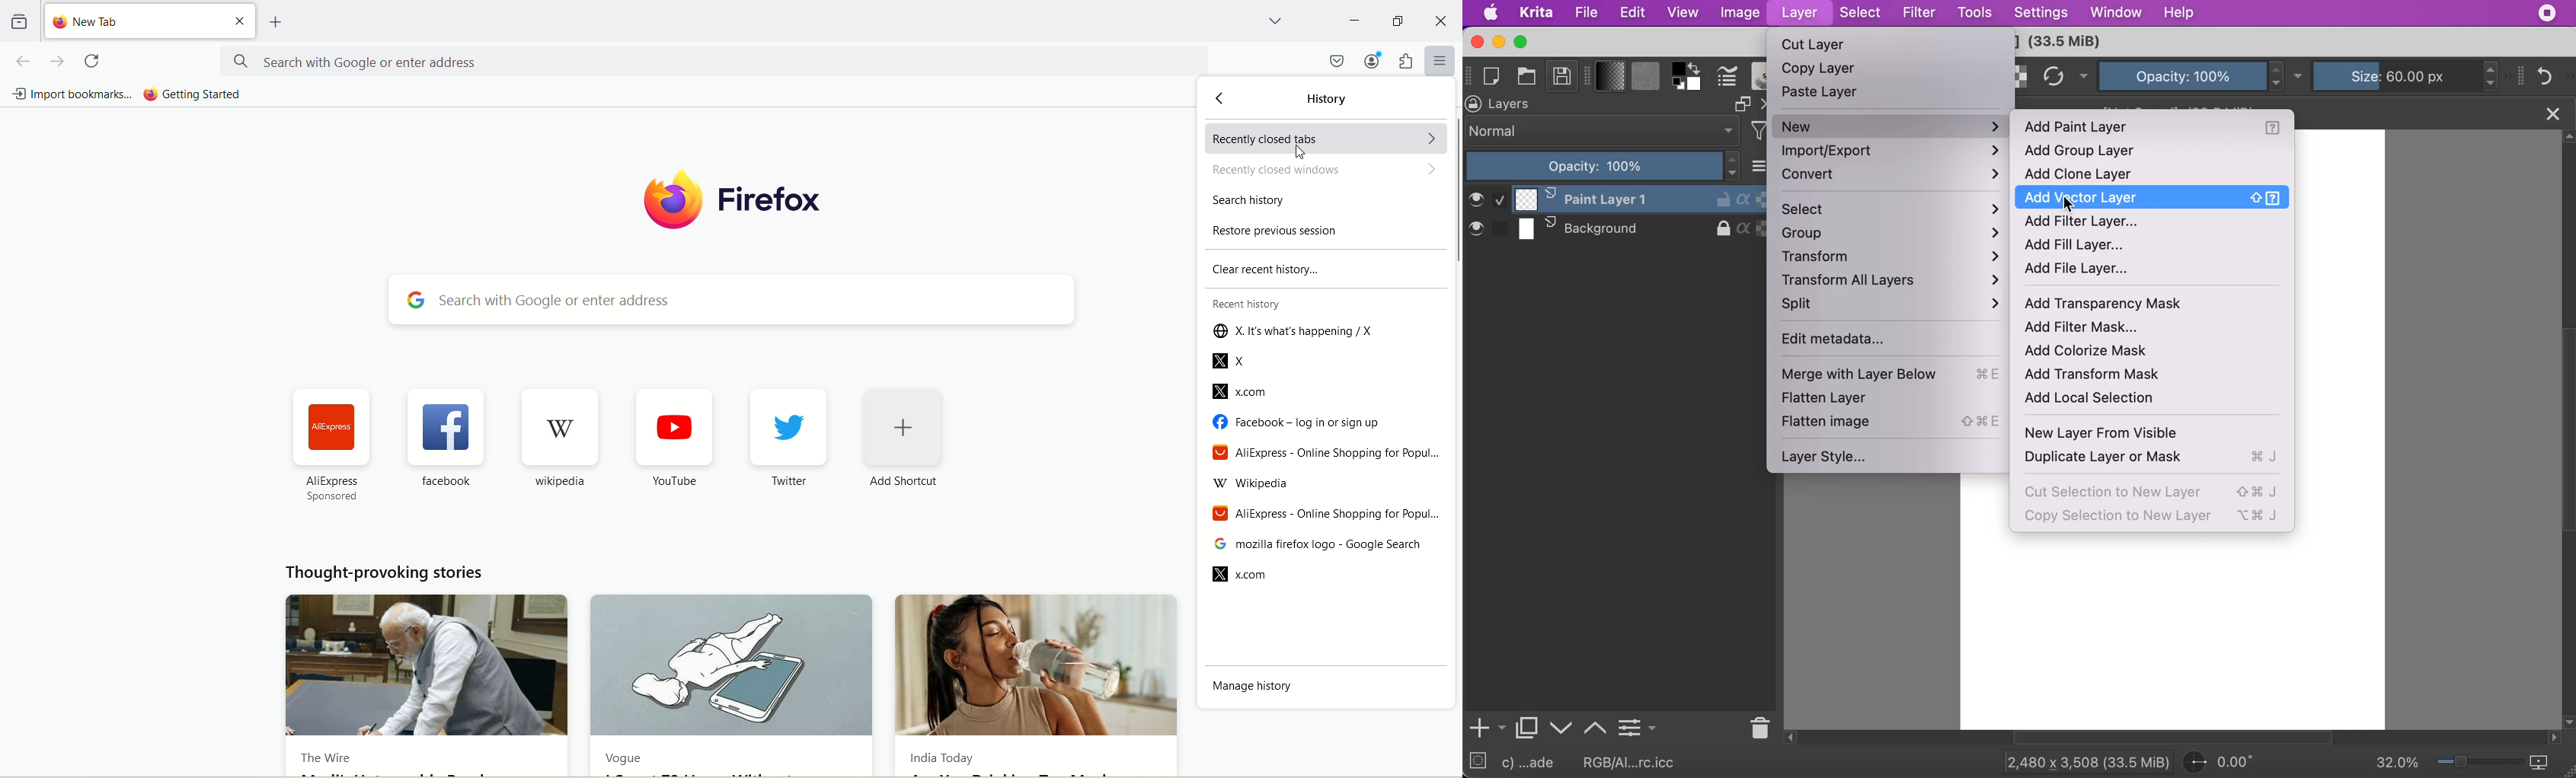 The image size is (2576, 784). Describe the element at coordinates (558, 481) in the screenshot. I see `wikipedia` at that location.